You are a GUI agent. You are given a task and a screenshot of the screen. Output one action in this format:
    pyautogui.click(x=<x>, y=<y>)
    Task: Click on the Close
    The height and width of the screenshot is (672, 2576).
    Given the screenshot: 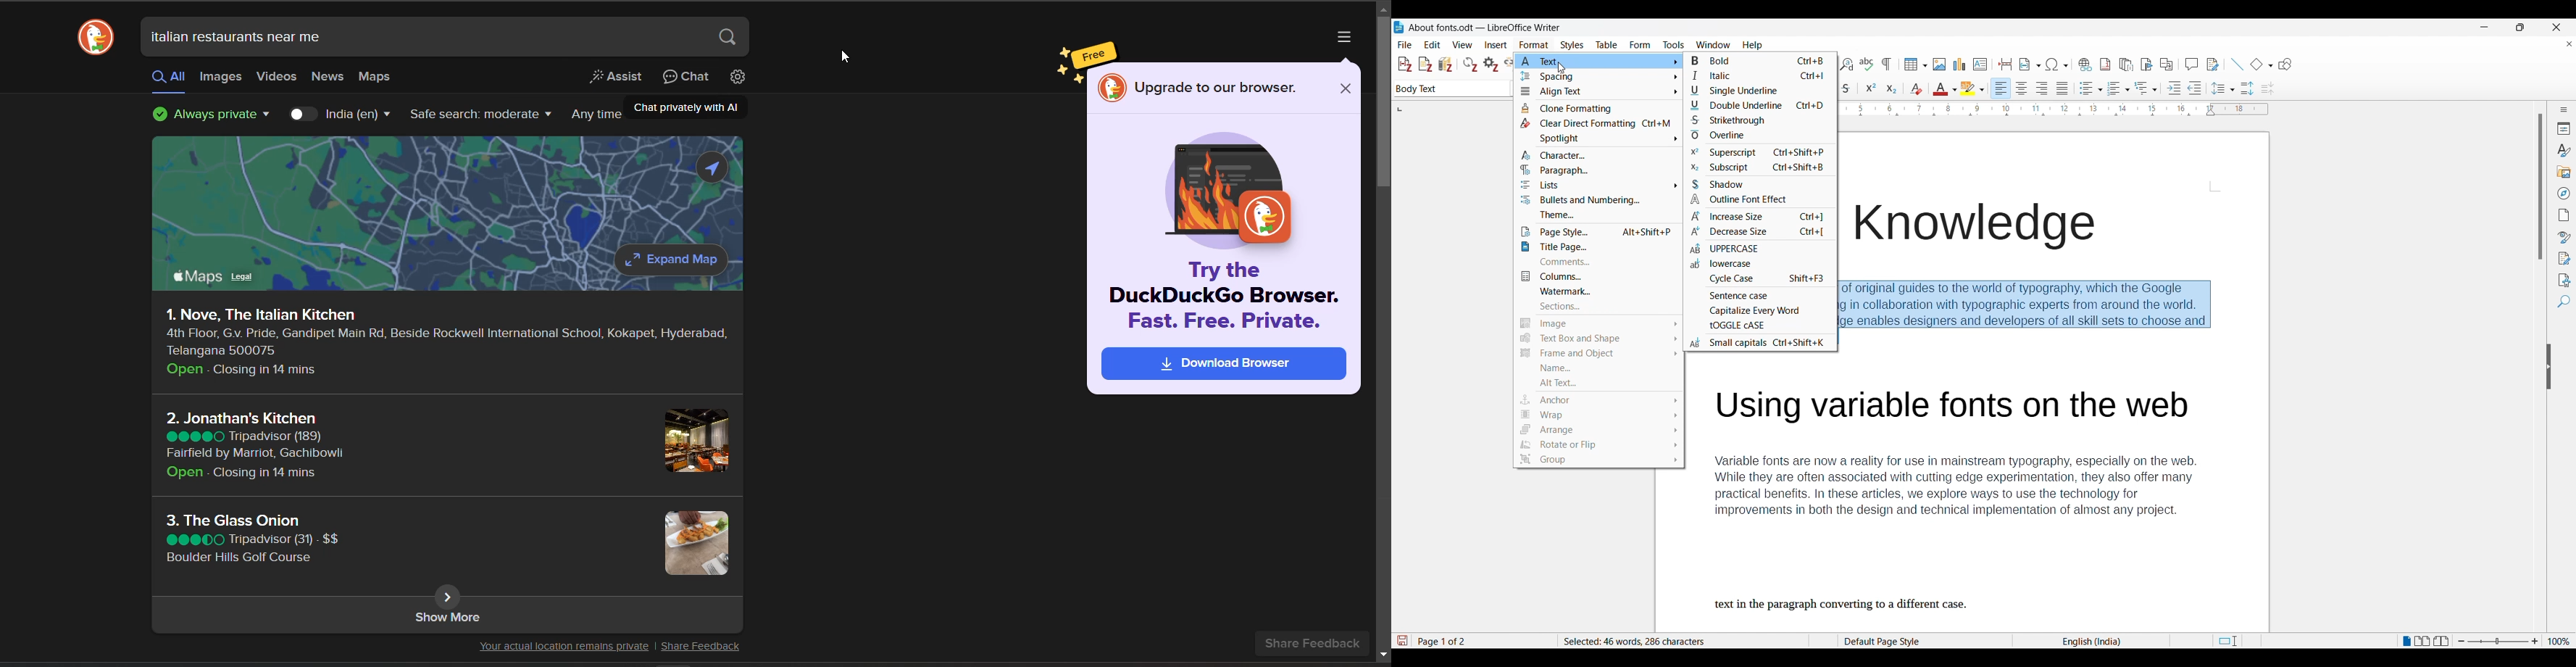 What is the action you would take?
    pyautogui.click(x=1346, y=88)
    